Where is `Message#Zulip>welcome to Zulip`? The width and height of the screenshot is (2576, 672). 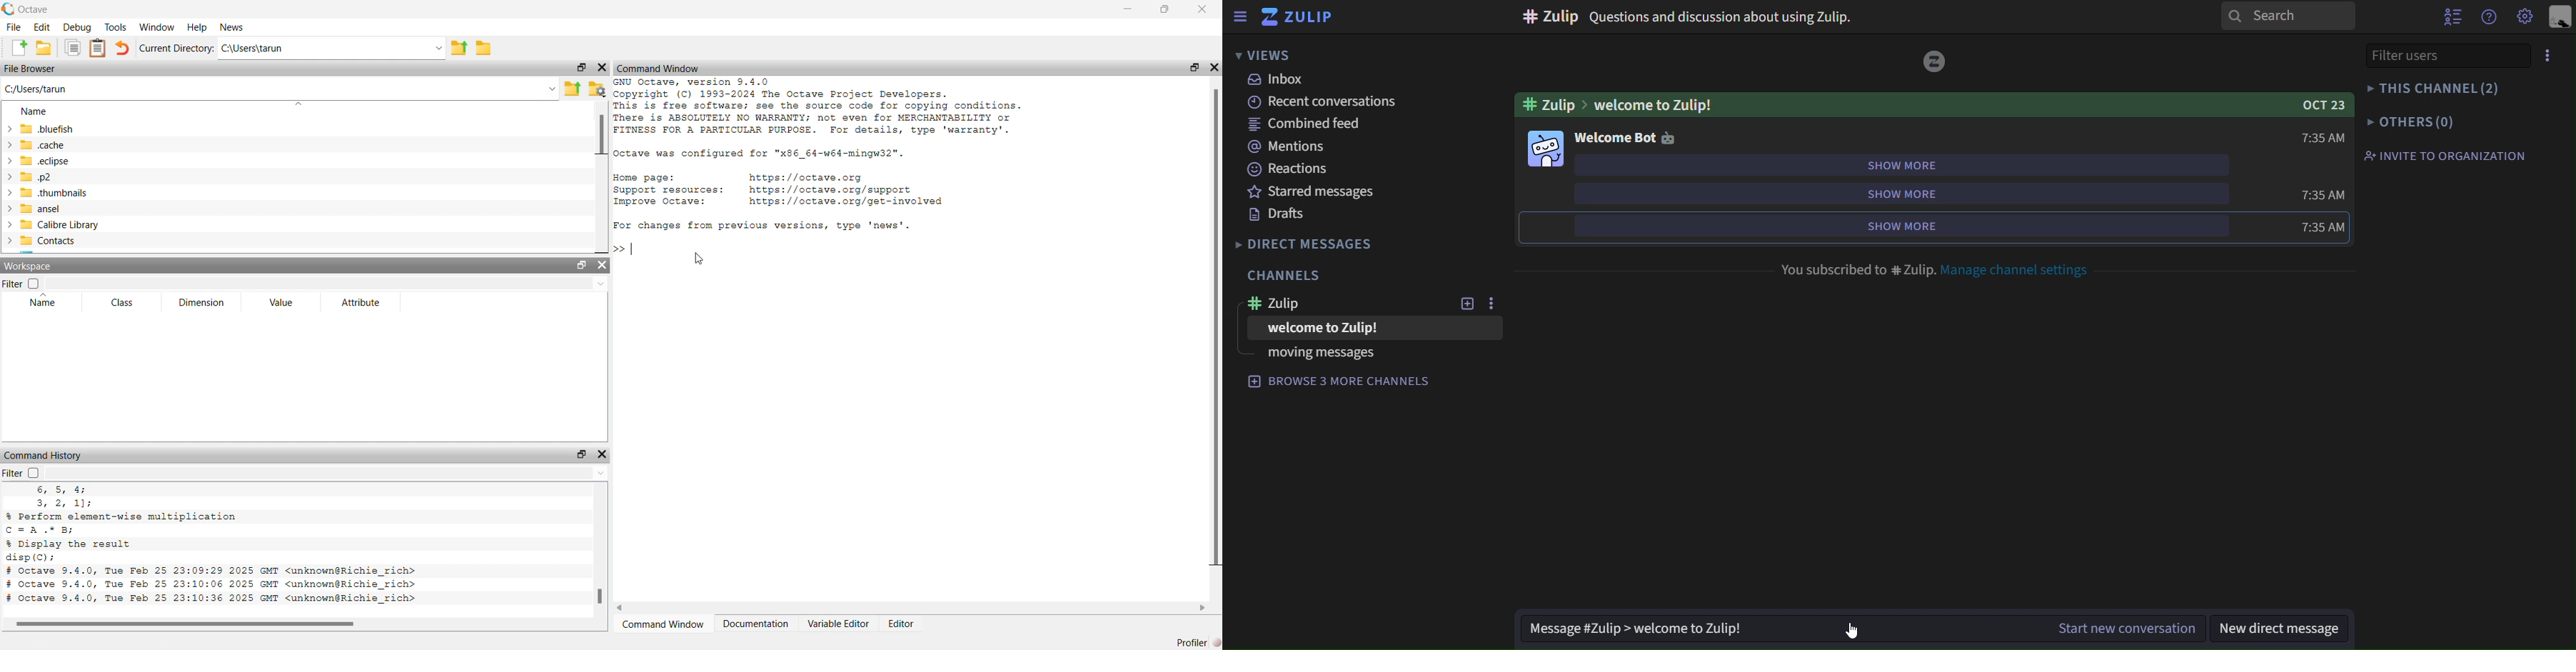 Message#Zulip>welcome to Zulip is located at coordinates (1638, 627).